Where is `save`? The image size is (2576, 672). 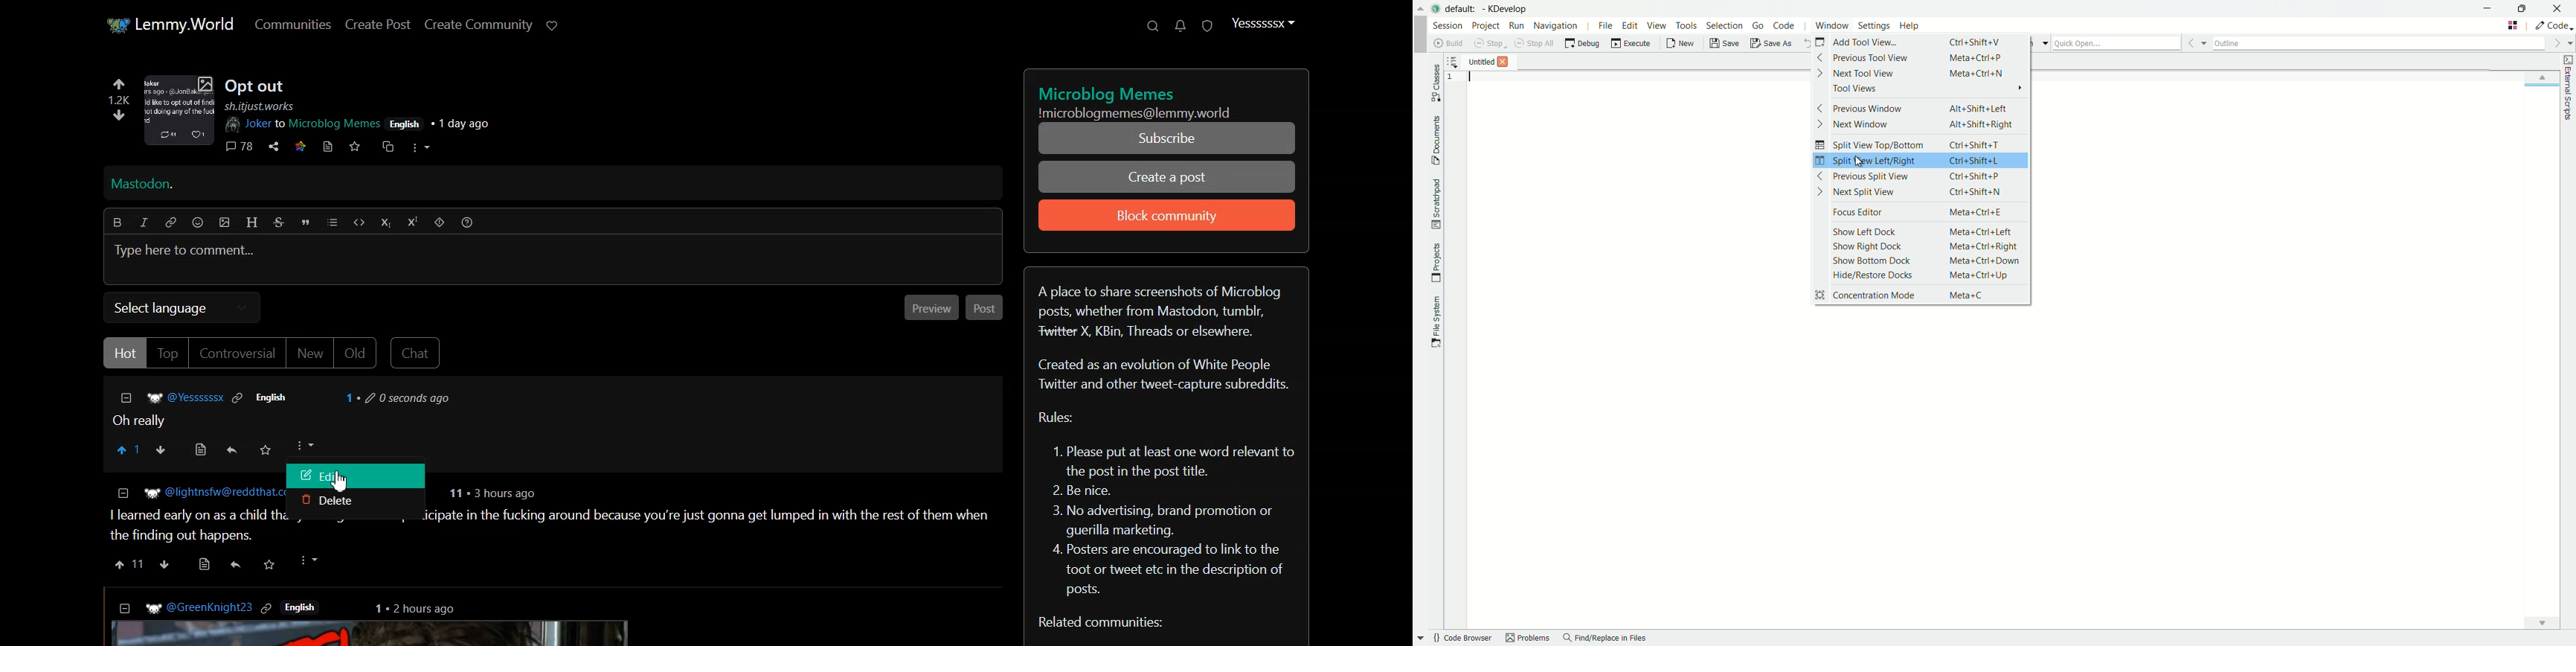 save is located at coordinates (1724, 42).